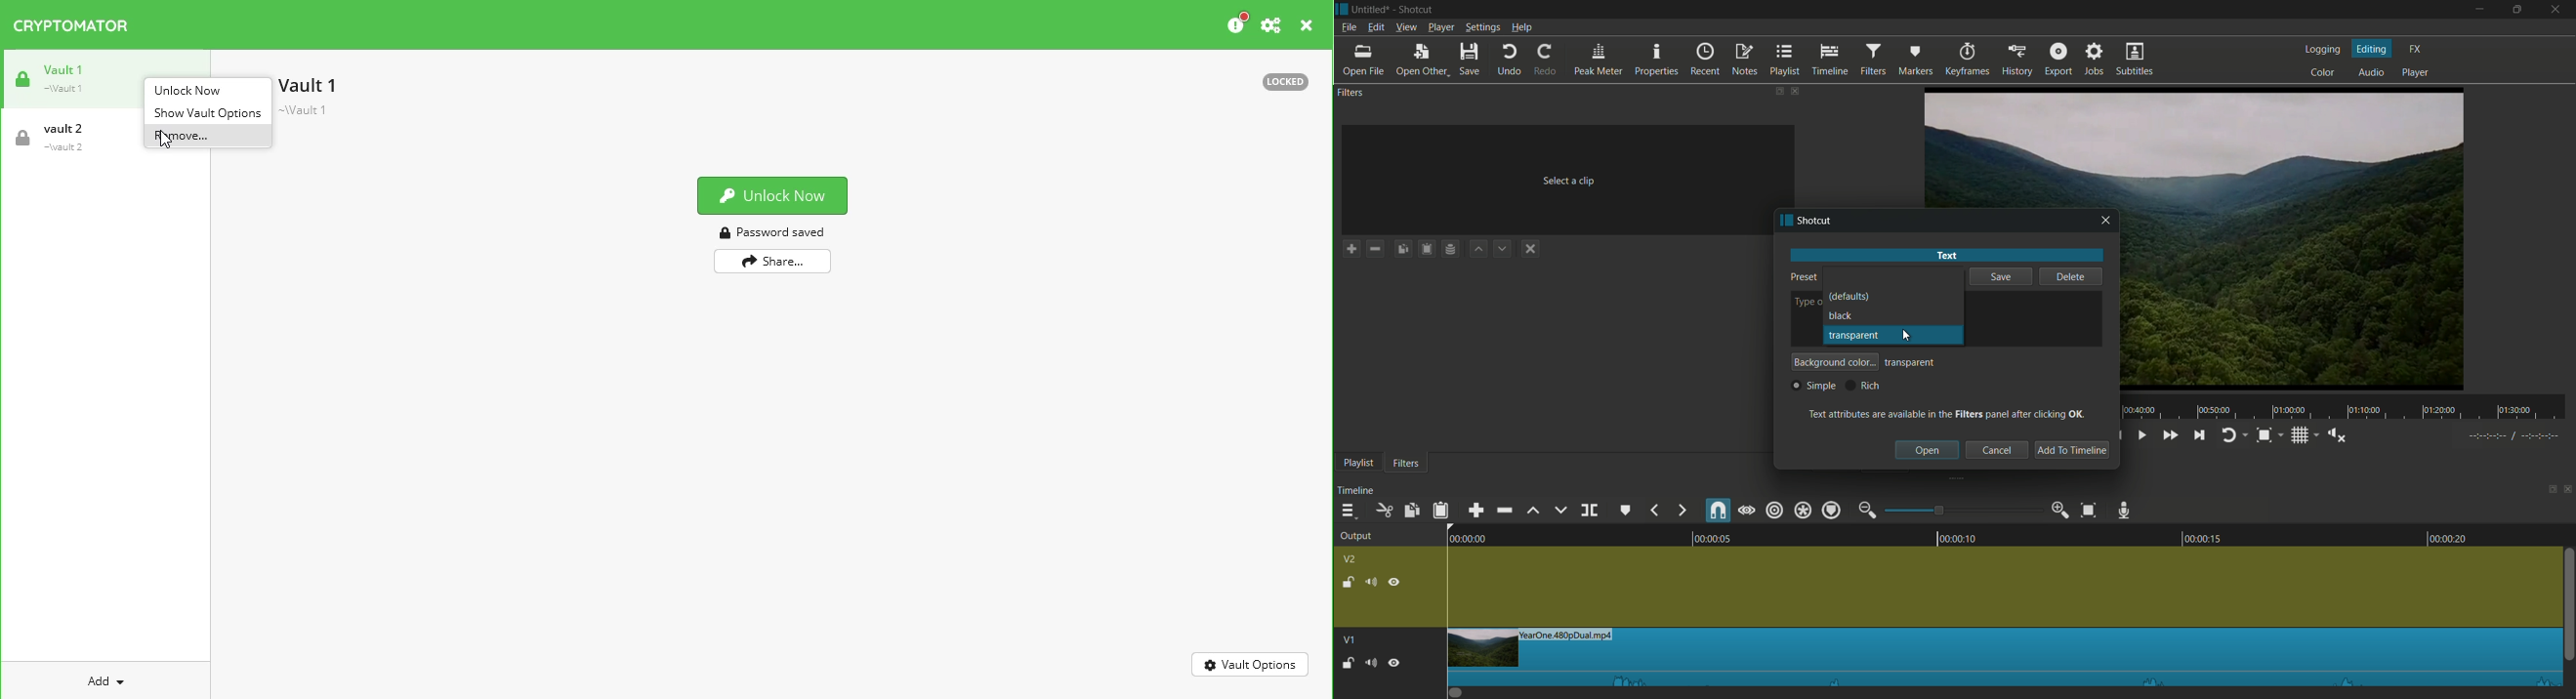 This screenshot has width=2576, height=700. What do you see at coordinates (2483, 10) in the screenshot?
I see `minimize` at bounding box center [2483, 10].